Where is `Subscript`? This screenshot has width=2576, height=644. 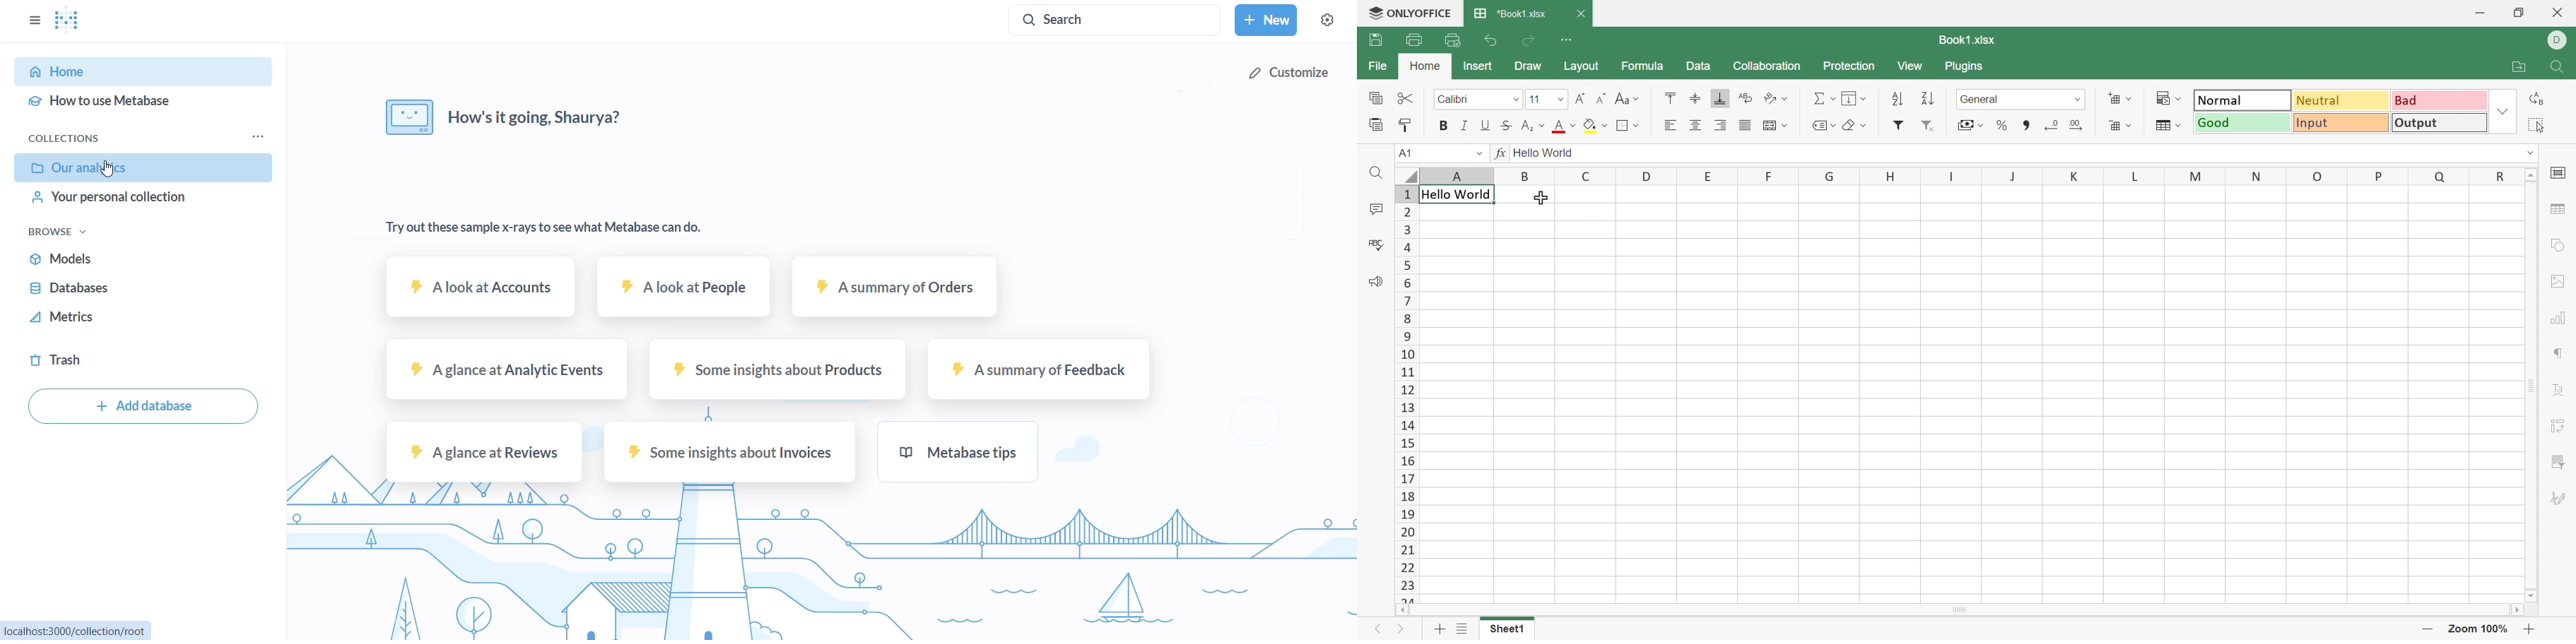
Subscript is located at coordinates (1533, 126).